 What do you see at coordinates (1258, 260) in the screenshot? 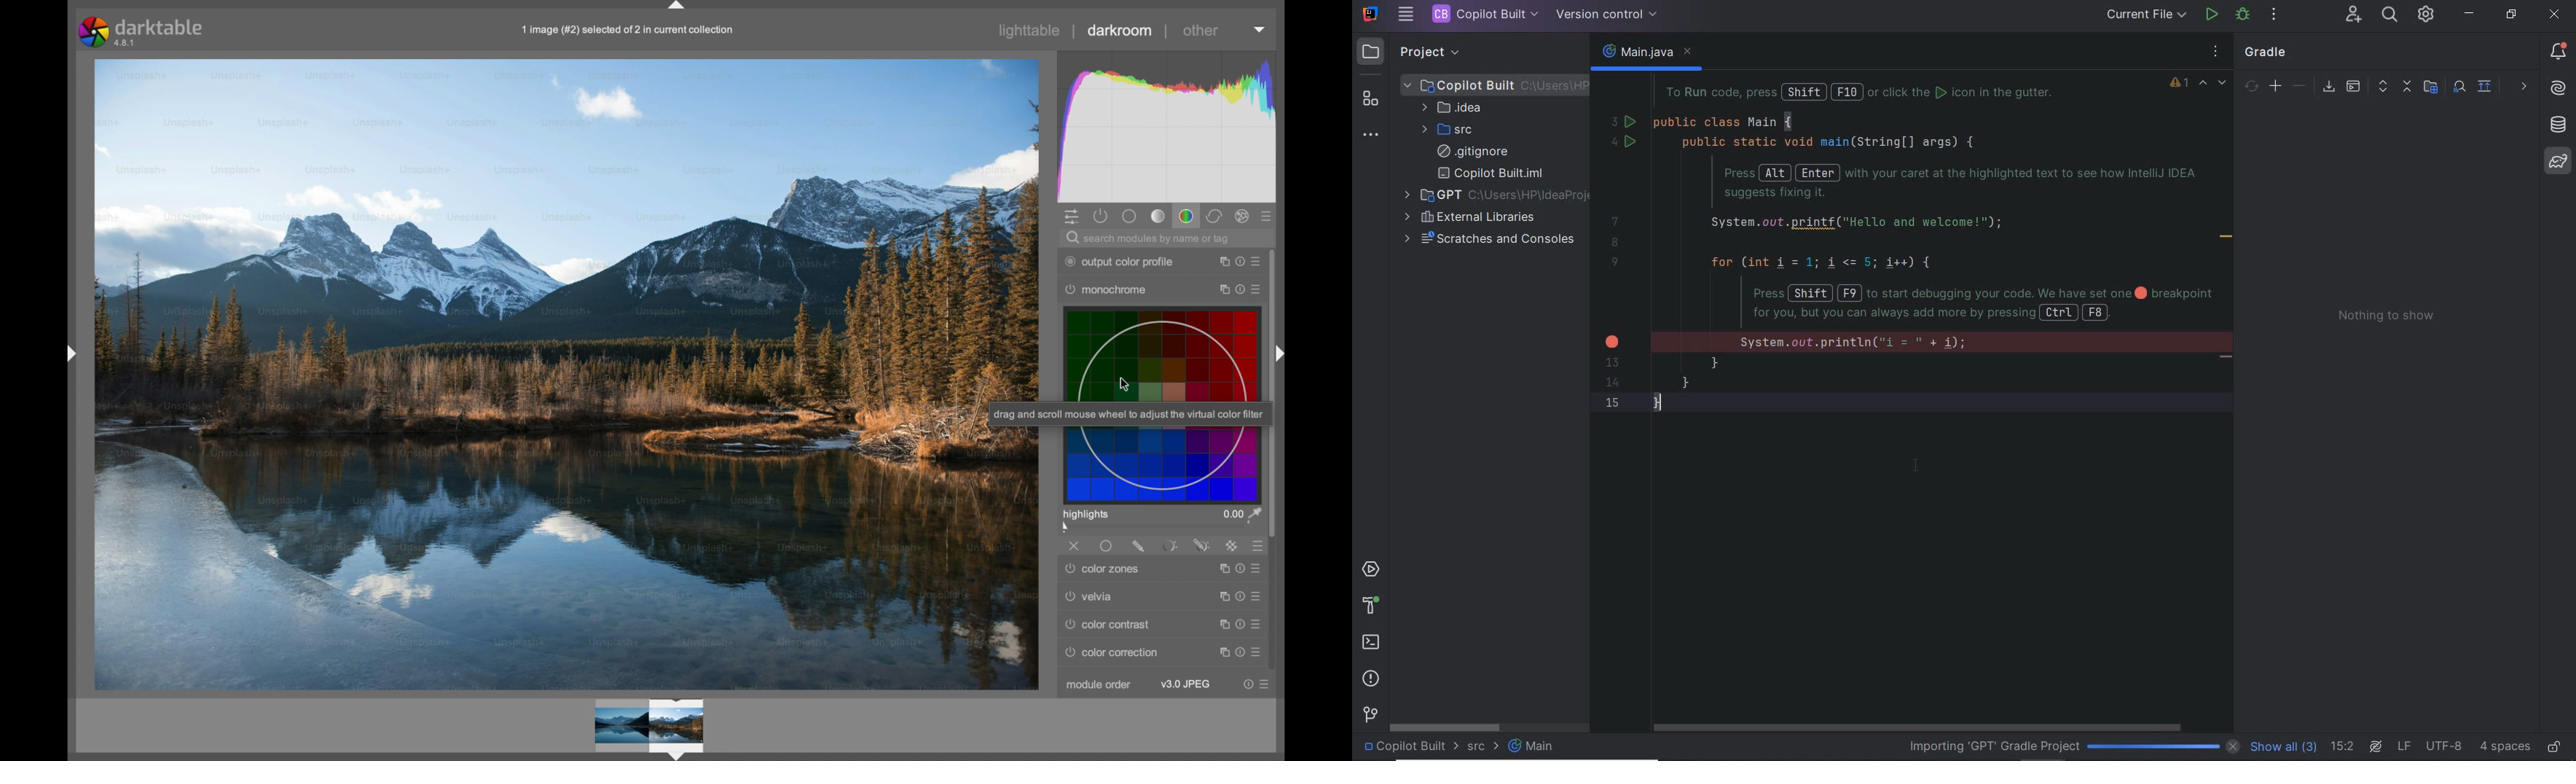
I see `preset` at bounding box center [1258, 260].